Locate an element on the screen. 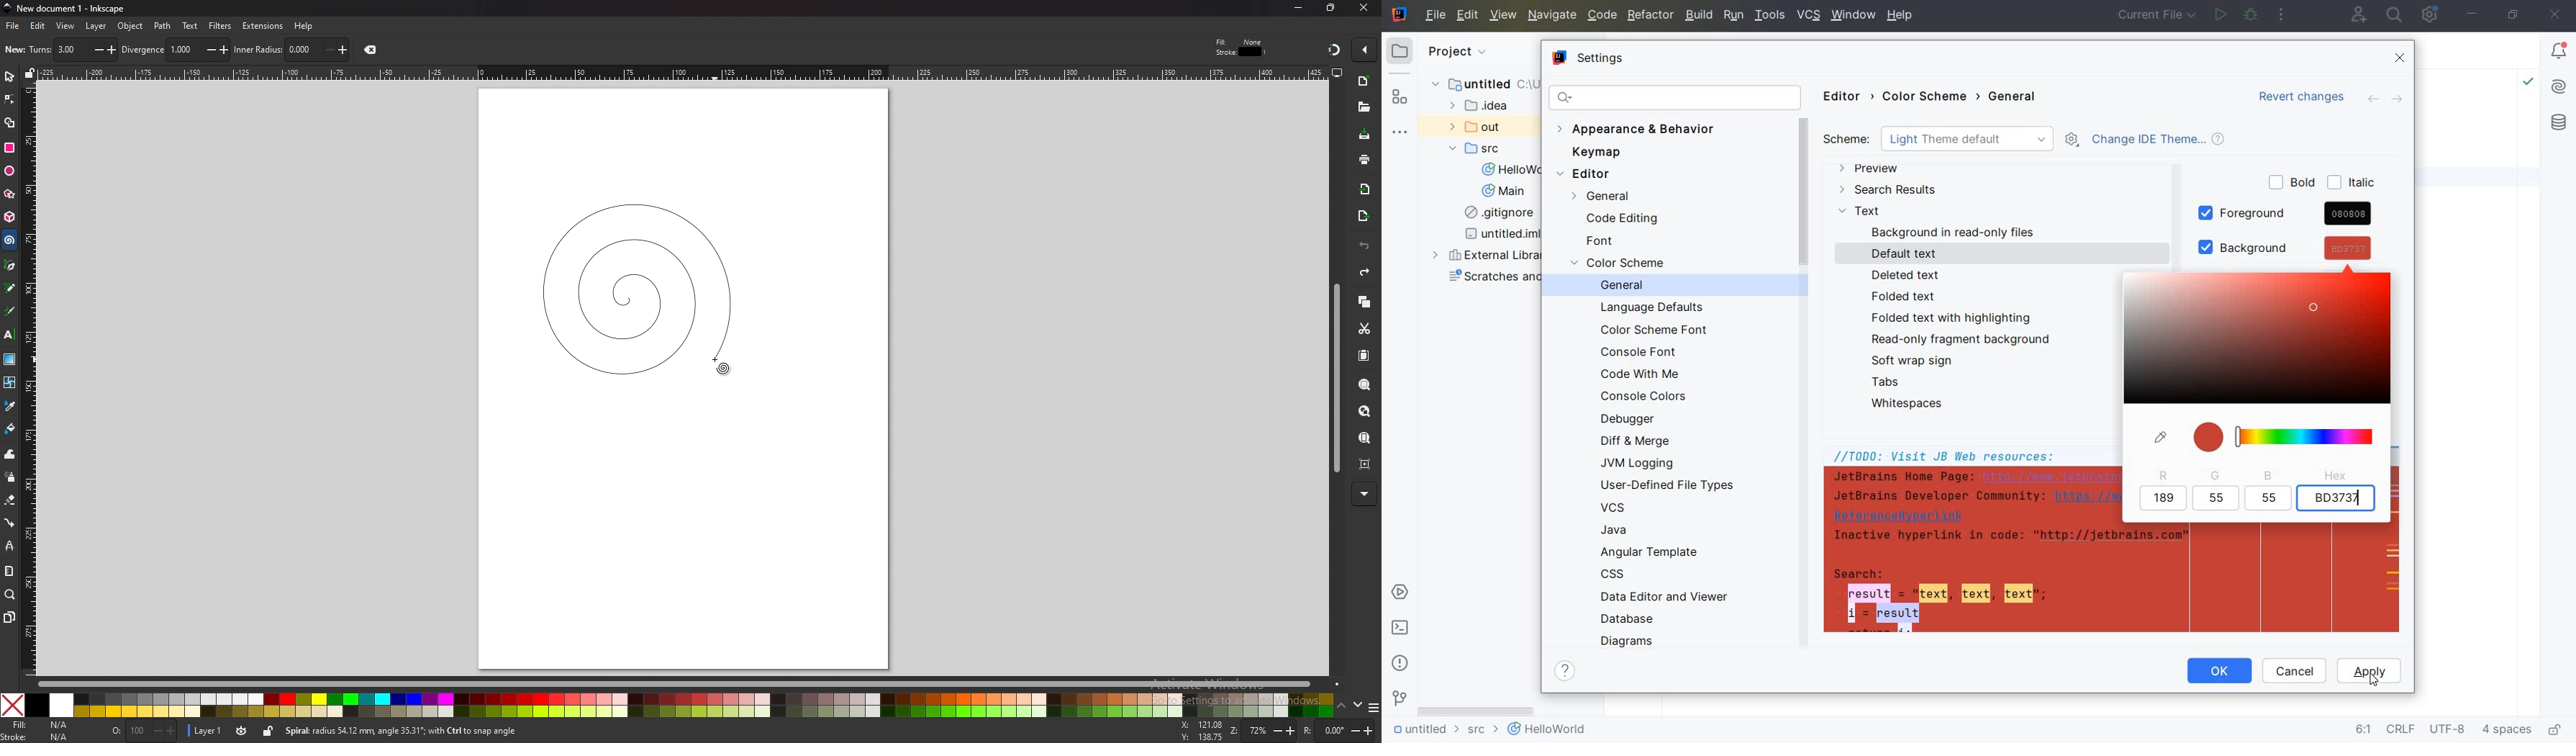  divergence: 1.000 is located at coordinates (176, 50).